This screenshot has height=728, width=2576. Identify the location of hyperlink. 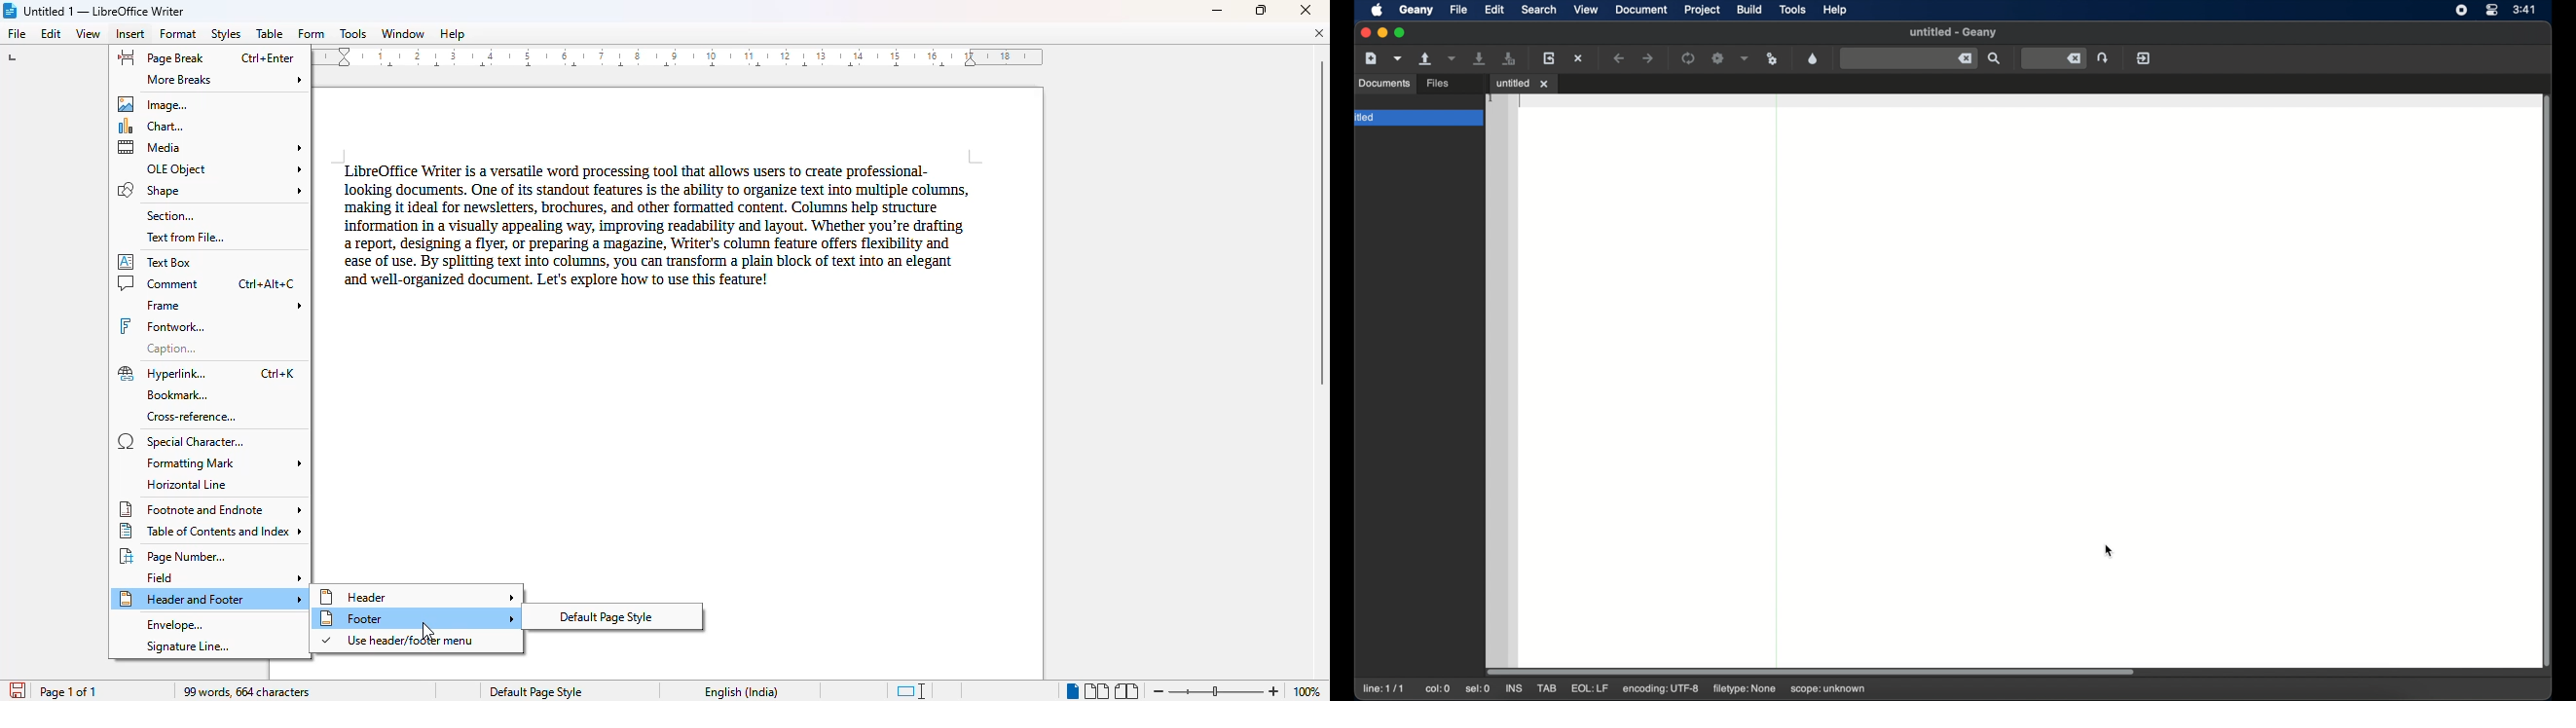
(207, 373).